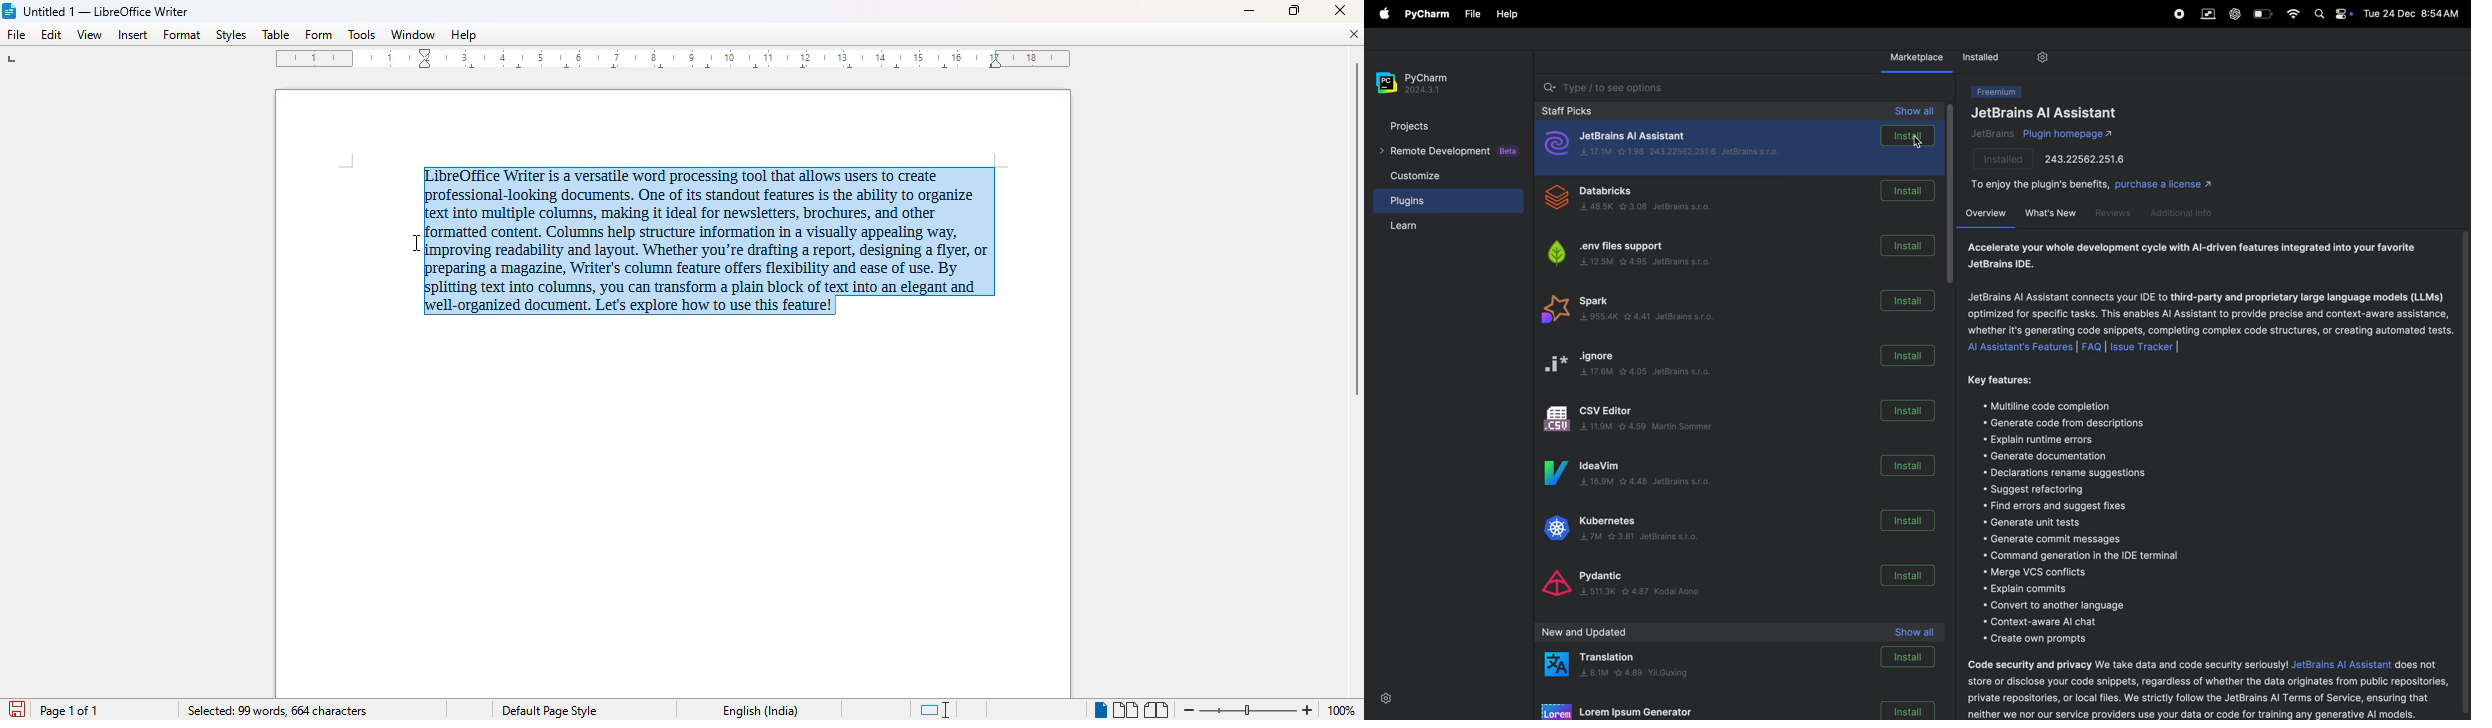 The width and height of the screenshot is (2492, 728). What do you see at coordinates (719, 242) in the screenshot?
I see `LibreOffice Writer is a versatile word processing tool that allows users to create professional-looking documents. One of its standout features is the ability to organize text into multiple columns, making it ideal for newsletters, brochures, and other formatted content. Columns help structure information in a visually appealing way, improving readability and layout. Whether you're drafting a report, designing a flyer, or preparing a magazine, Writer's column feature offers flexibility and ease of use. By splitting text into columns, you can transform a plain block of text into an elegant and well-organized document. Let's explore how to use this feature! indentation changed)` at bounding box center [719, 242].